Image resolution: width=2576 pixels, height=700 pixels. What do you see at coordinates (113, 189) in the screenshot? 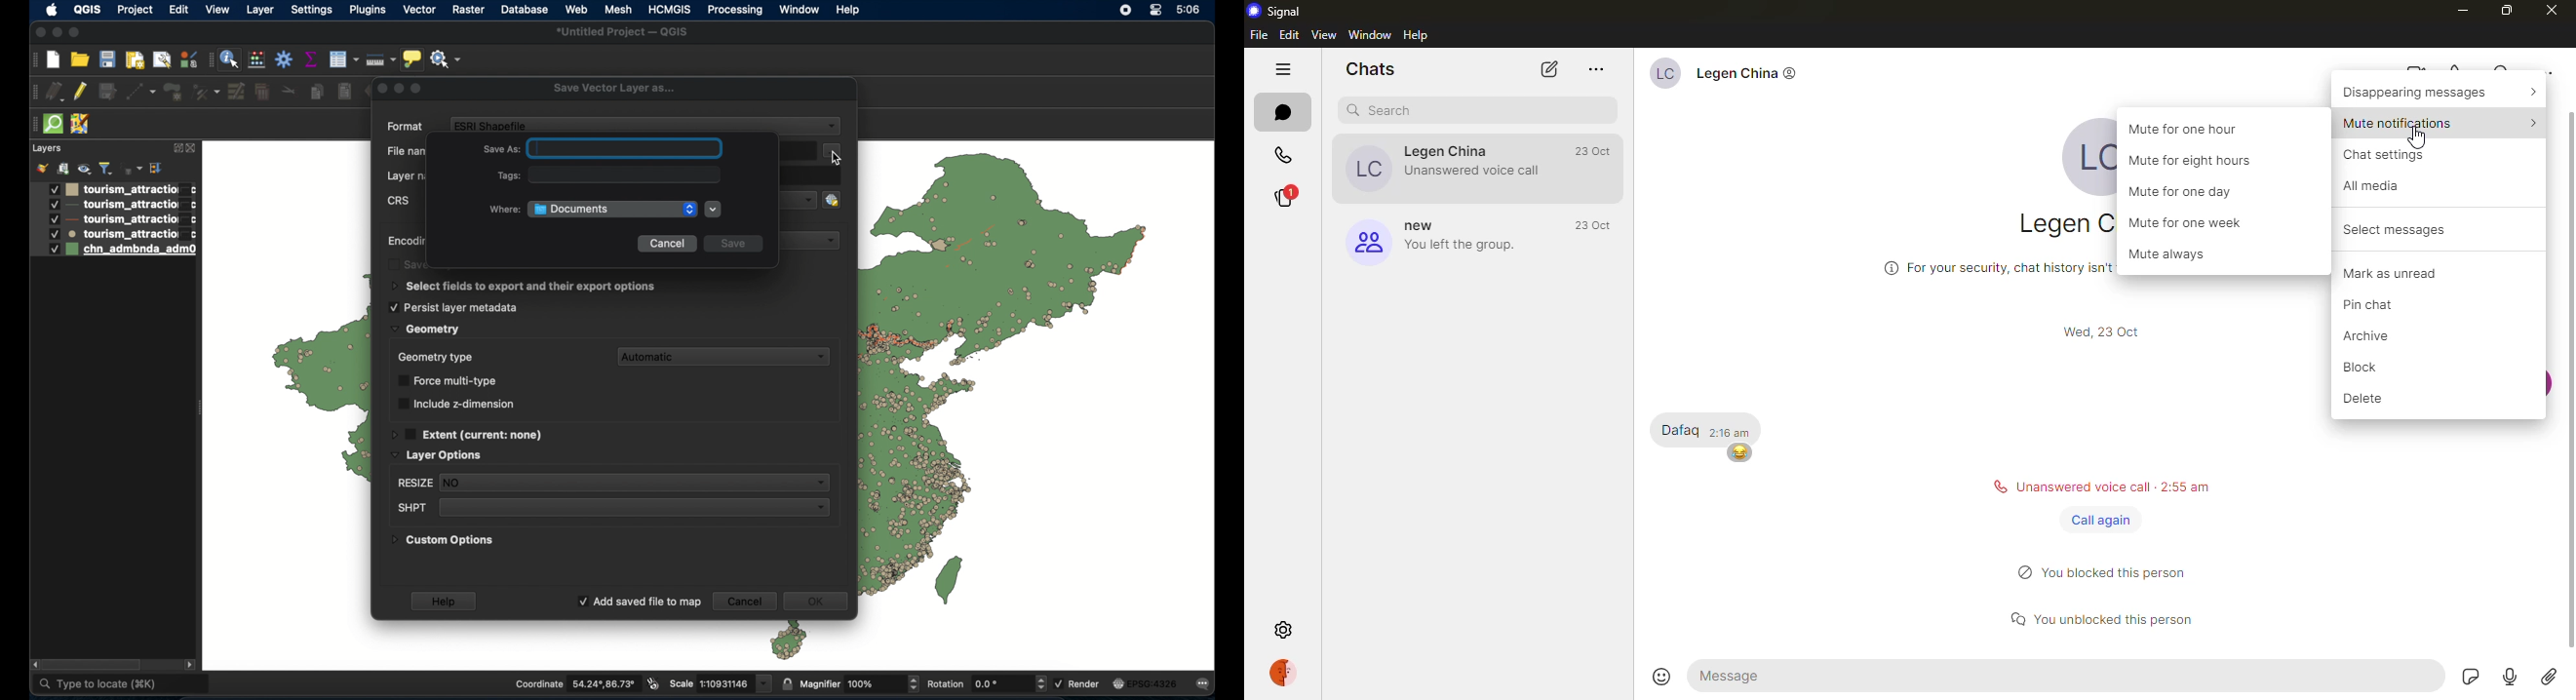
I see `layer1` at bounding box center [113, 189].